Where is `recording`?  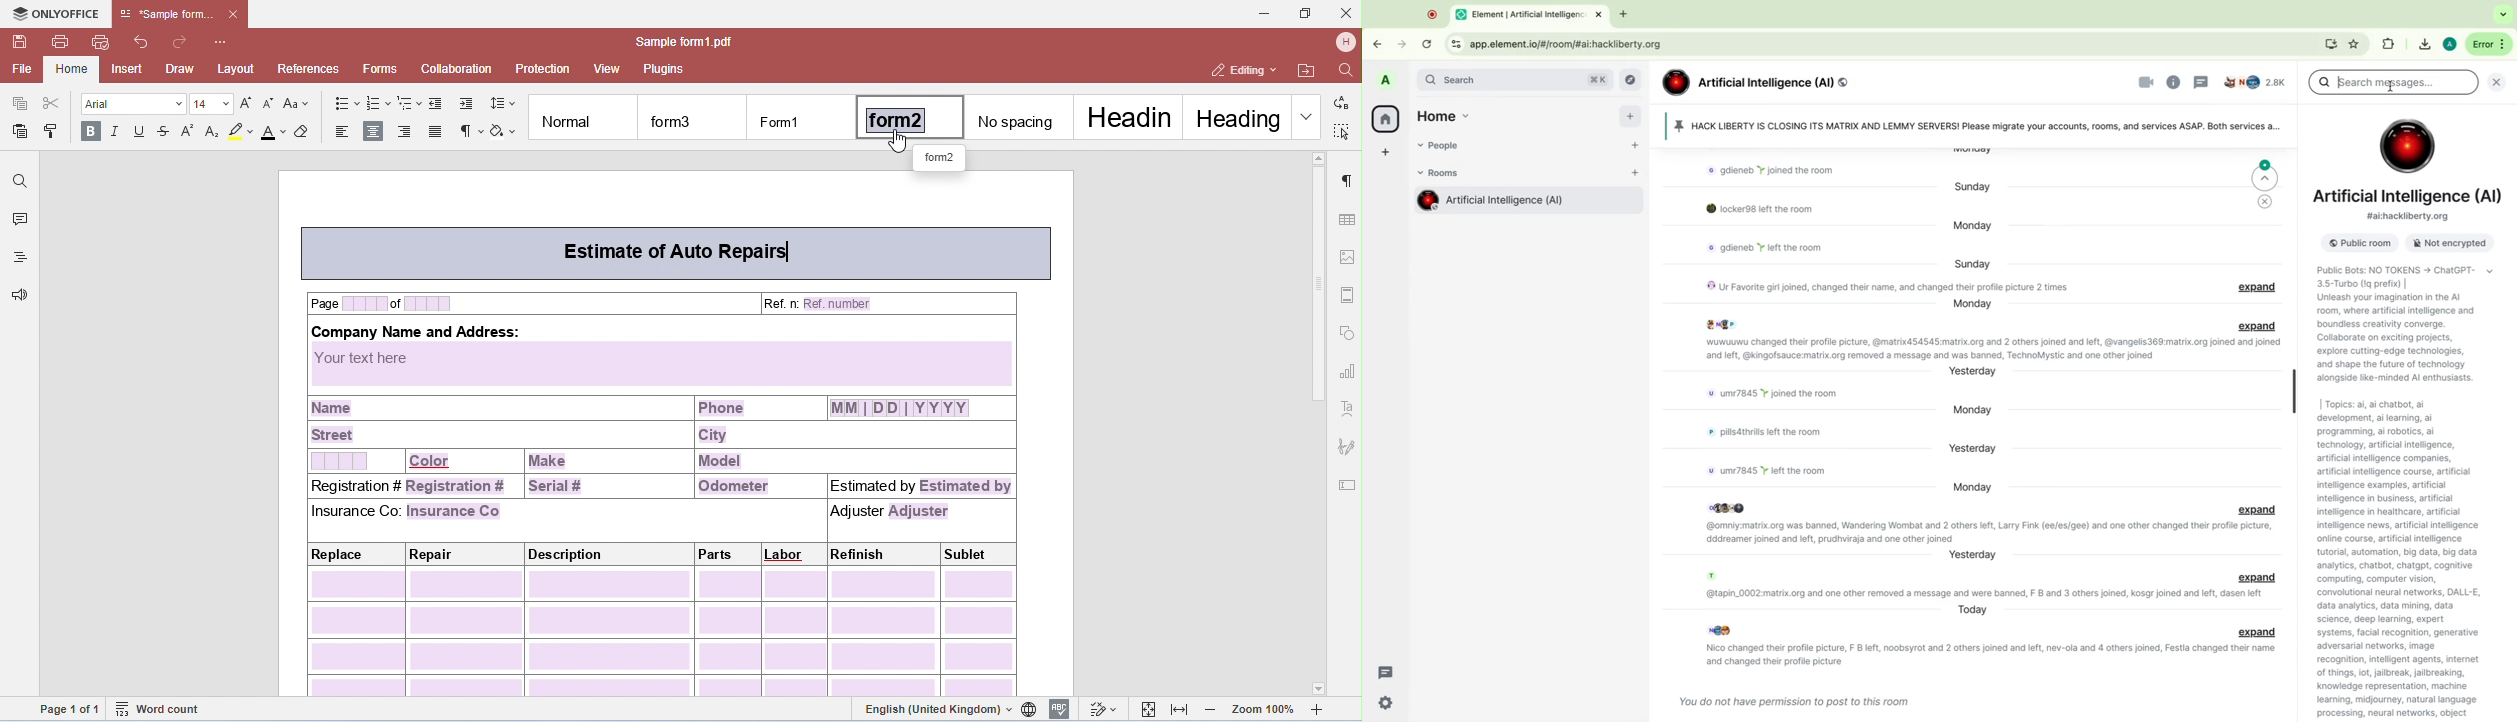 recording is located at coordinates (1433, 14).